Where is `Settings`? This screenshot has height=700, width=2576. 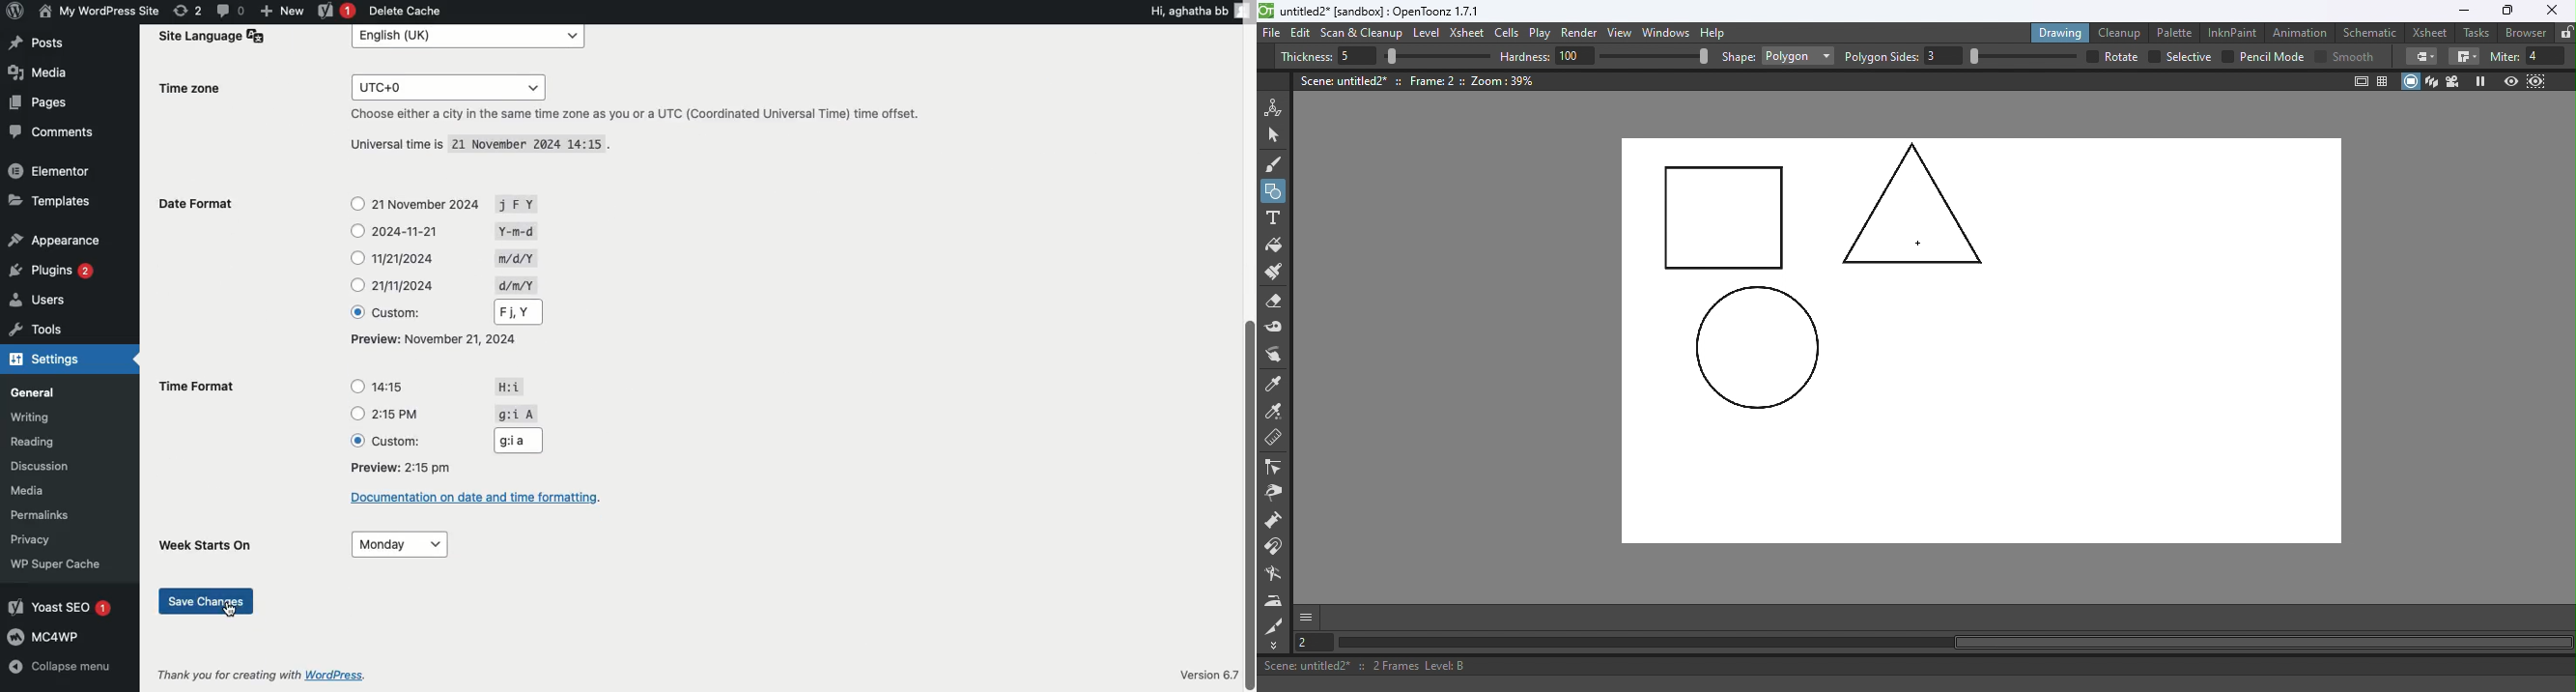
Settings is located at coordinates (63, 358).